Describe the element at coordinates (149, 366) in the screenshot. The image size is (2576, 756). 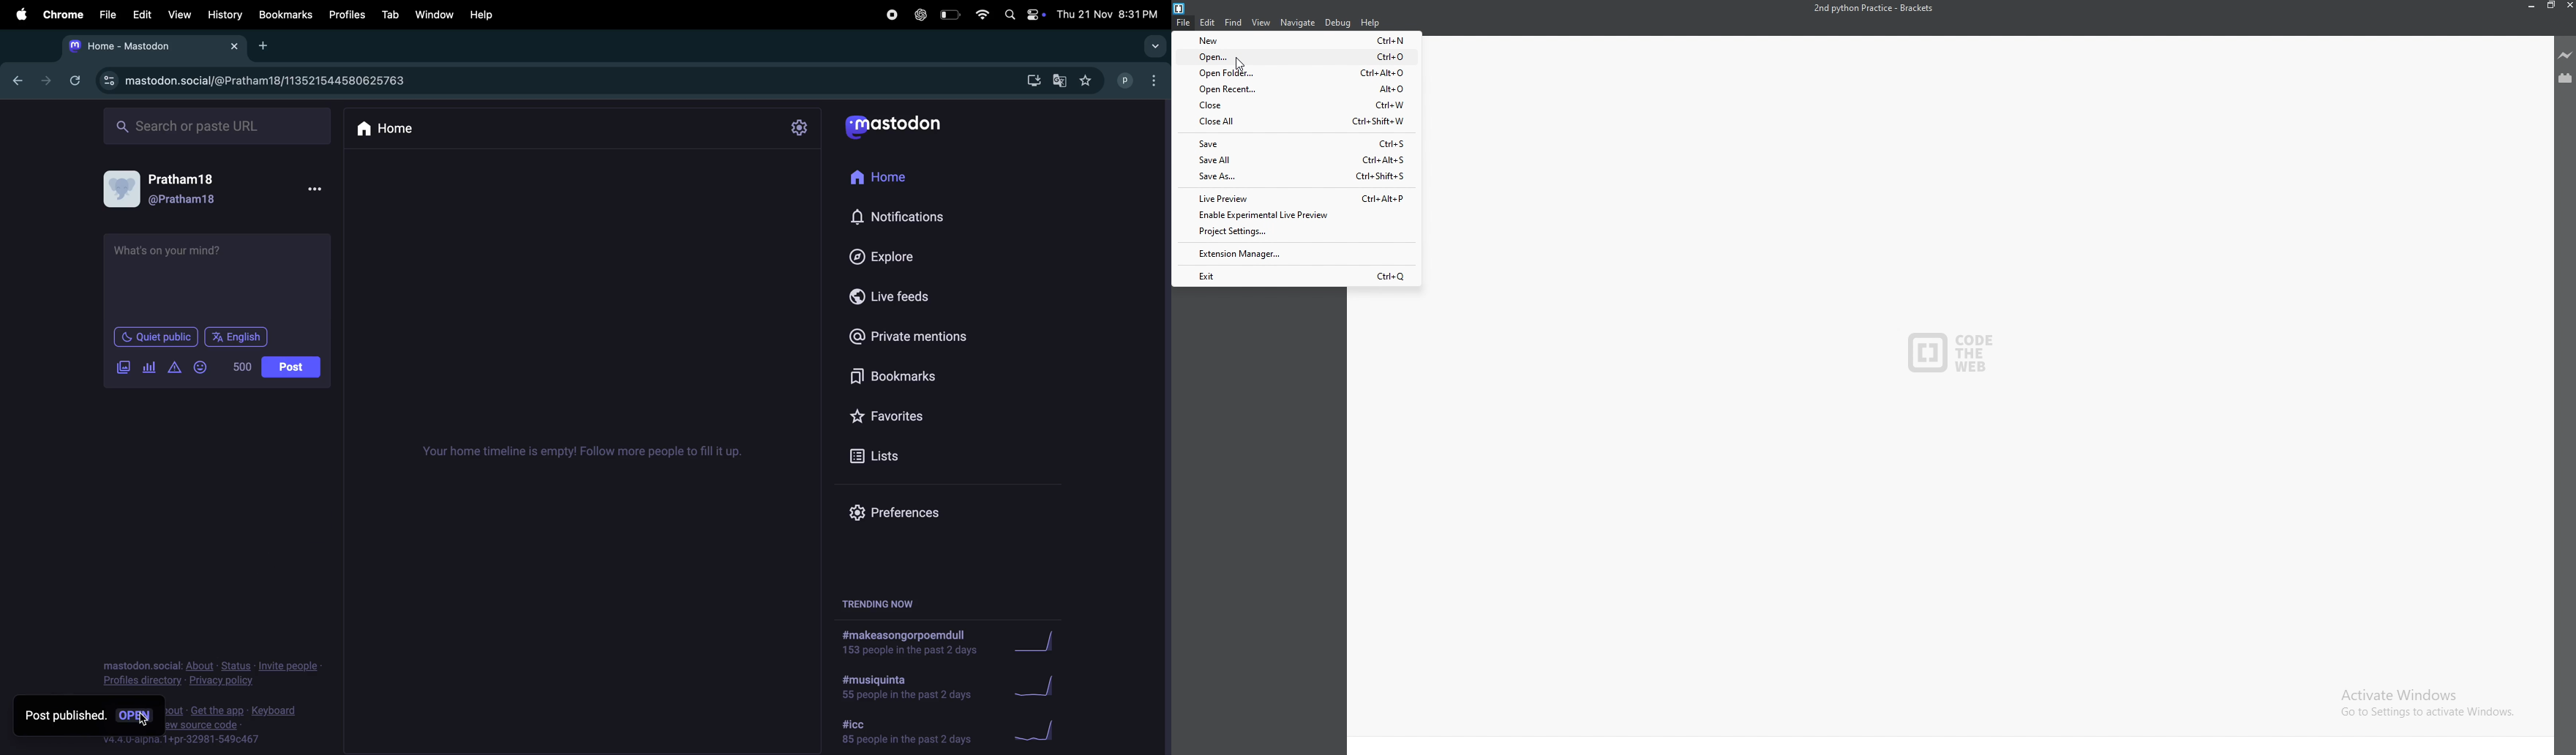
I see `add poll` at that location.